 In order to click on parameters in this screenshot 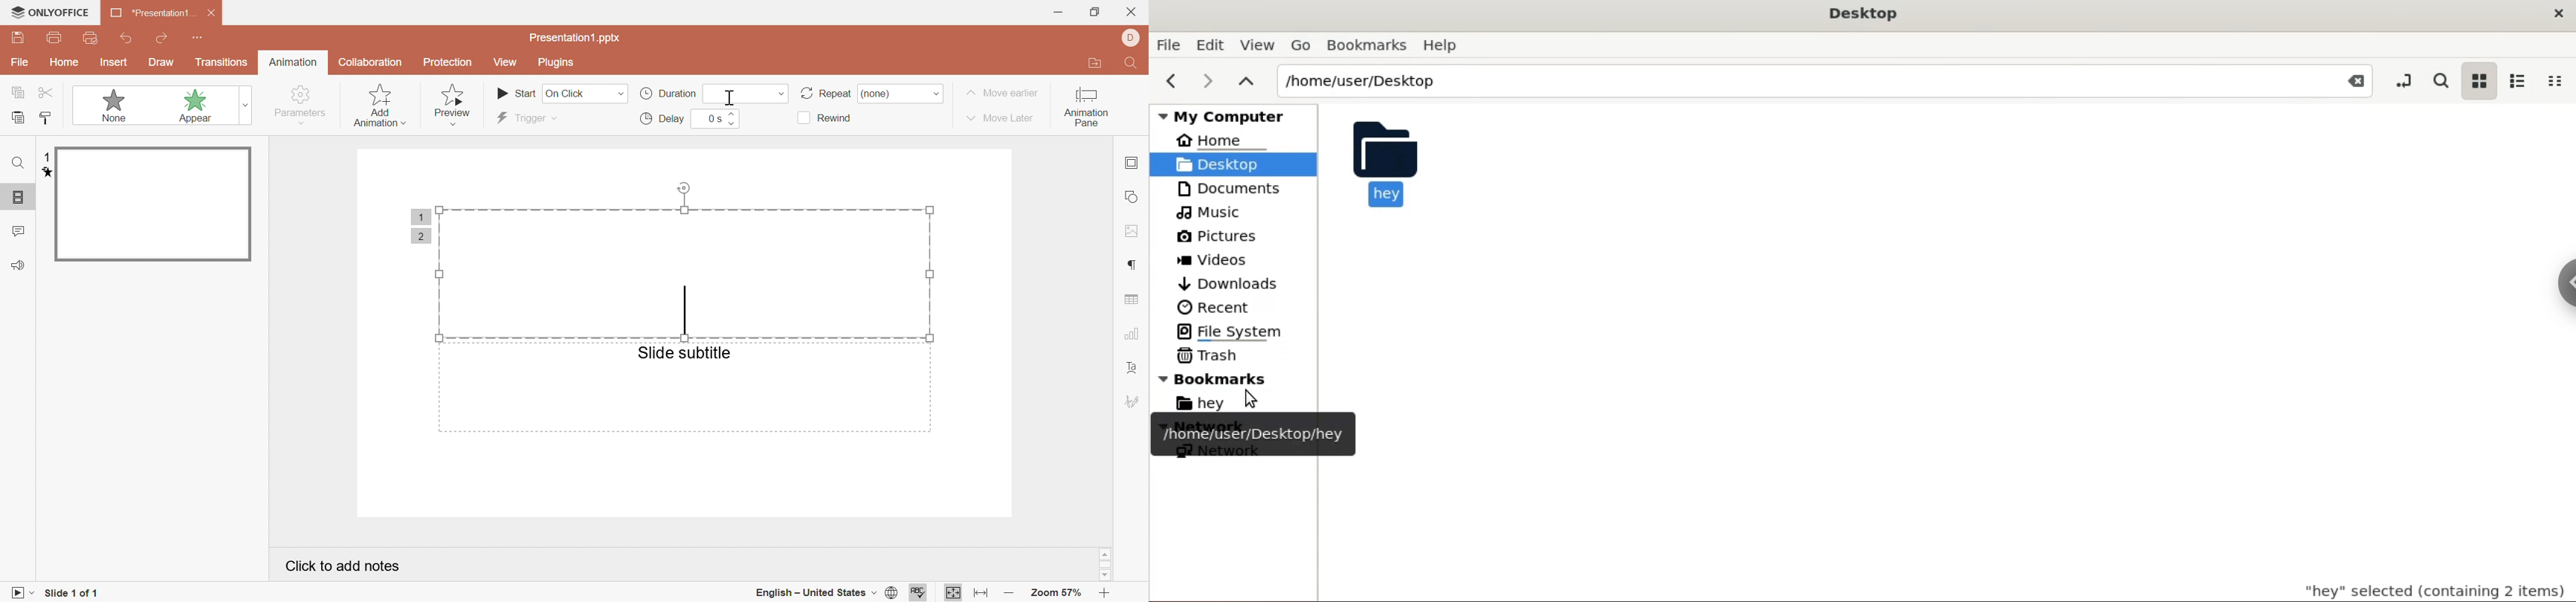, I will do `click(302, 105)`.